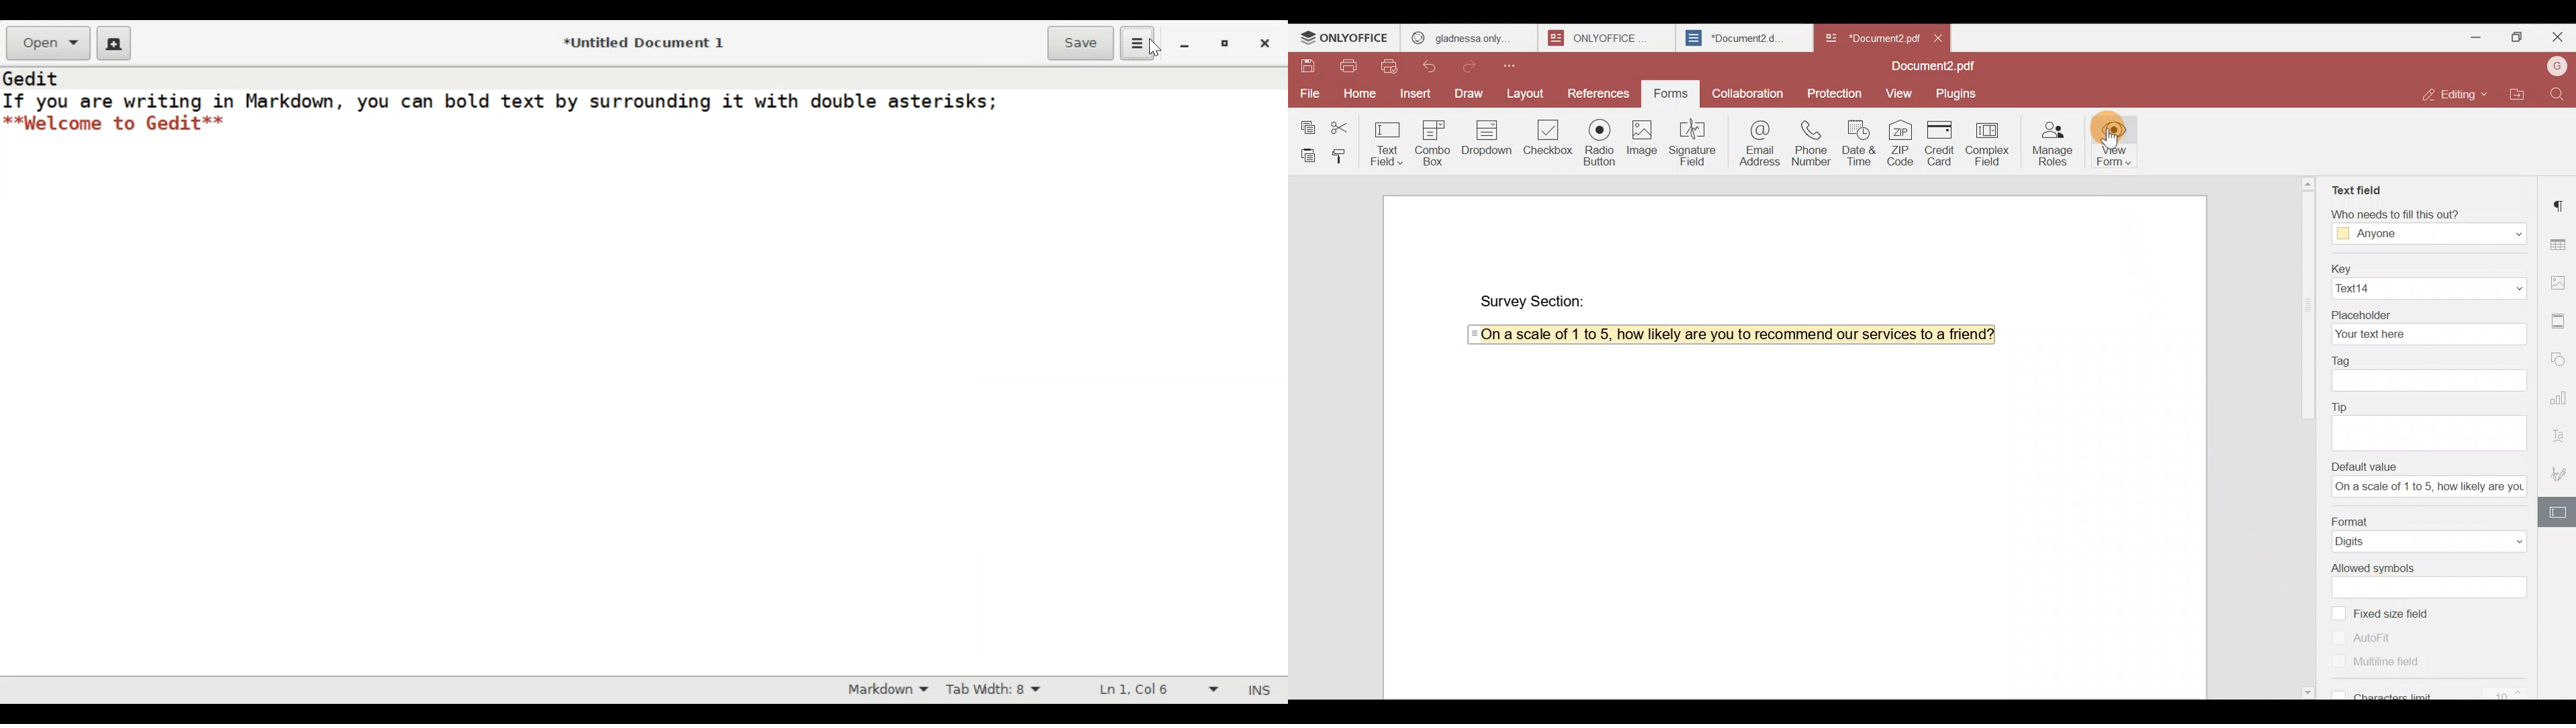 The width and height of the screenshot is (2576, 728). Describe the element at coordinates (1902, 141) in the screenshot. I see `ZIP code` at that location.